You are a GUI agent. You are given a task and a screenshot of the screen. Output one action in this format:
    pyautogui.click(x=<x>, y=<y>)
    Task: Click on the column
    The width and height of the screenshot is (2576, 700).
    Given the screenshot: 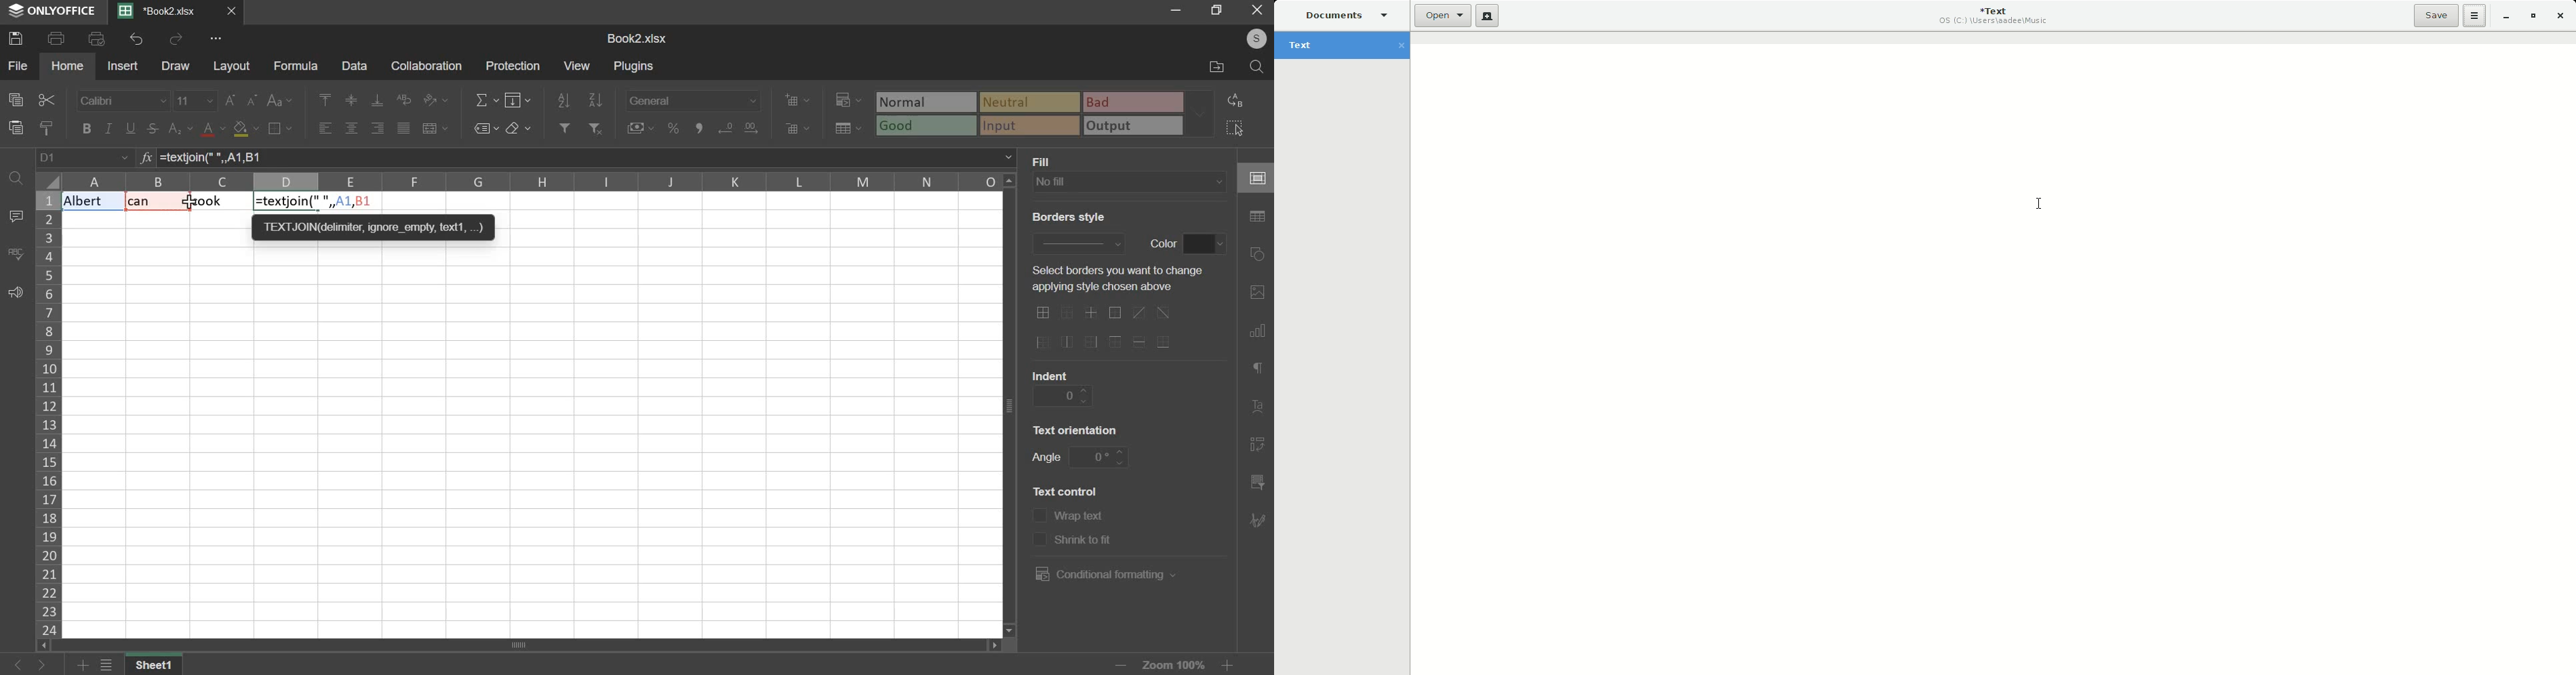 What is the action you would take?
    pyautogui.click(x=47, y=414)
    